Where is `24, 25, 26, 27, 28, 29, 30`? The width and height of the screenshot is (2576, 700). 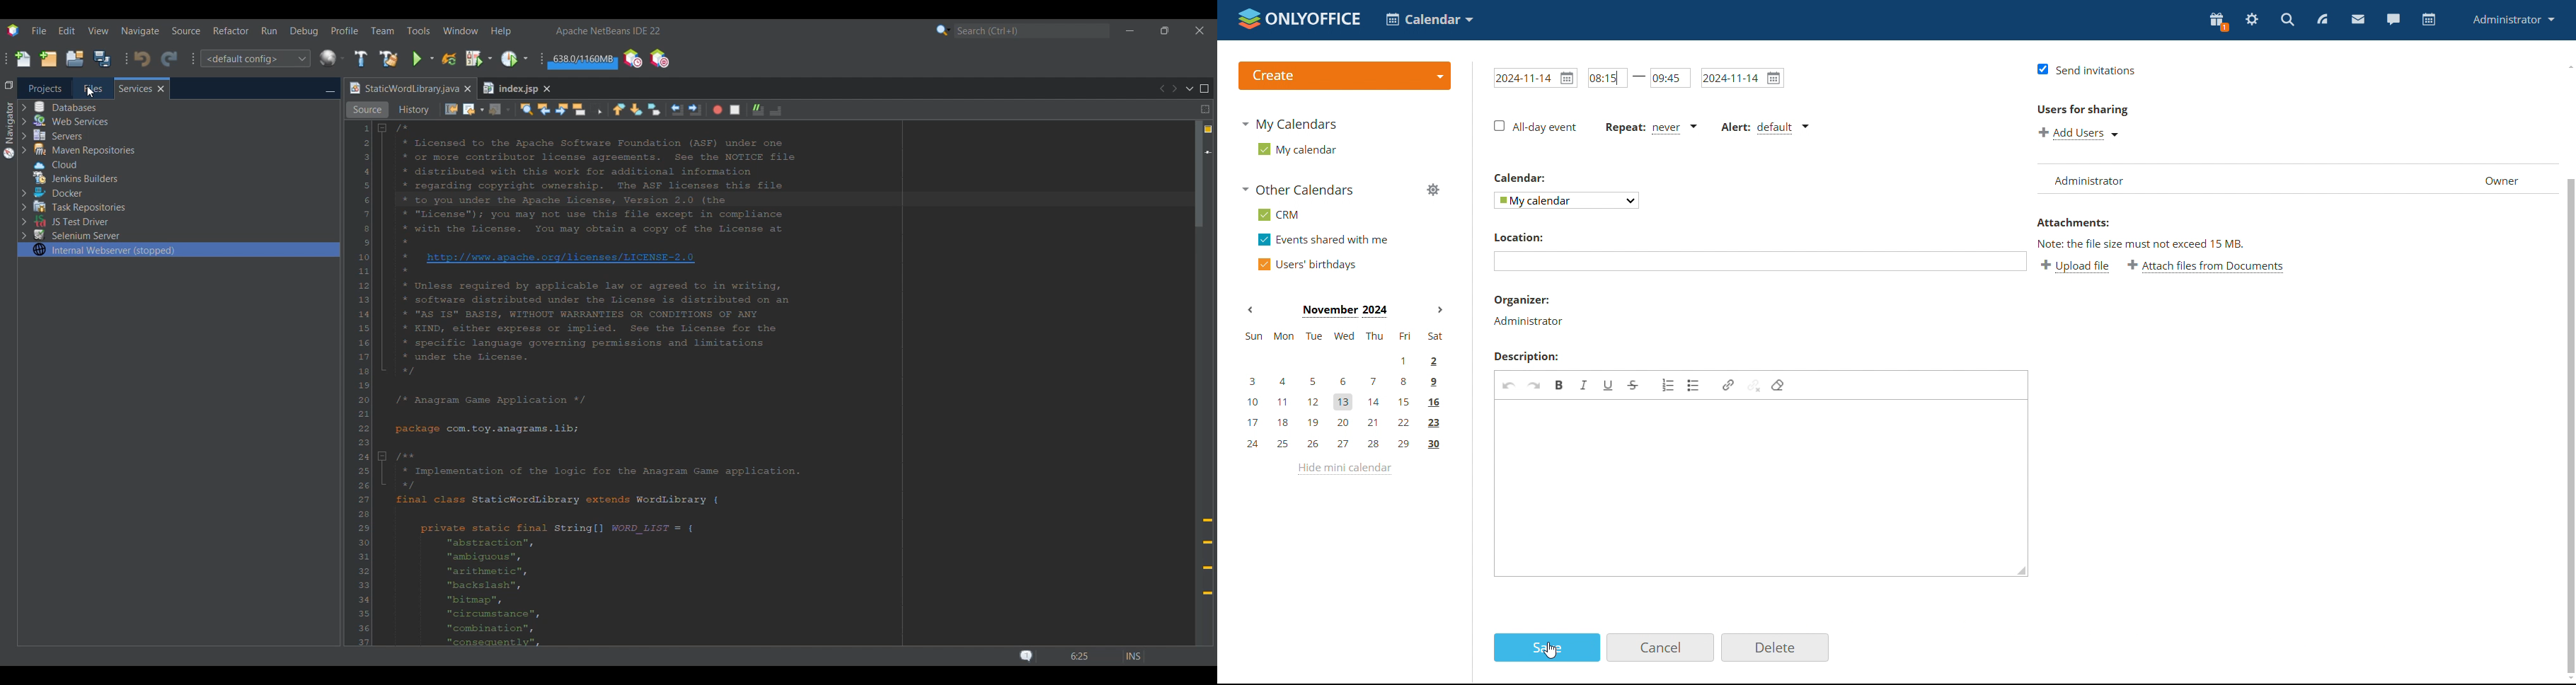 24, 25, 26, 27, 28, 29, 30 is located at coordinates (1344, 445).